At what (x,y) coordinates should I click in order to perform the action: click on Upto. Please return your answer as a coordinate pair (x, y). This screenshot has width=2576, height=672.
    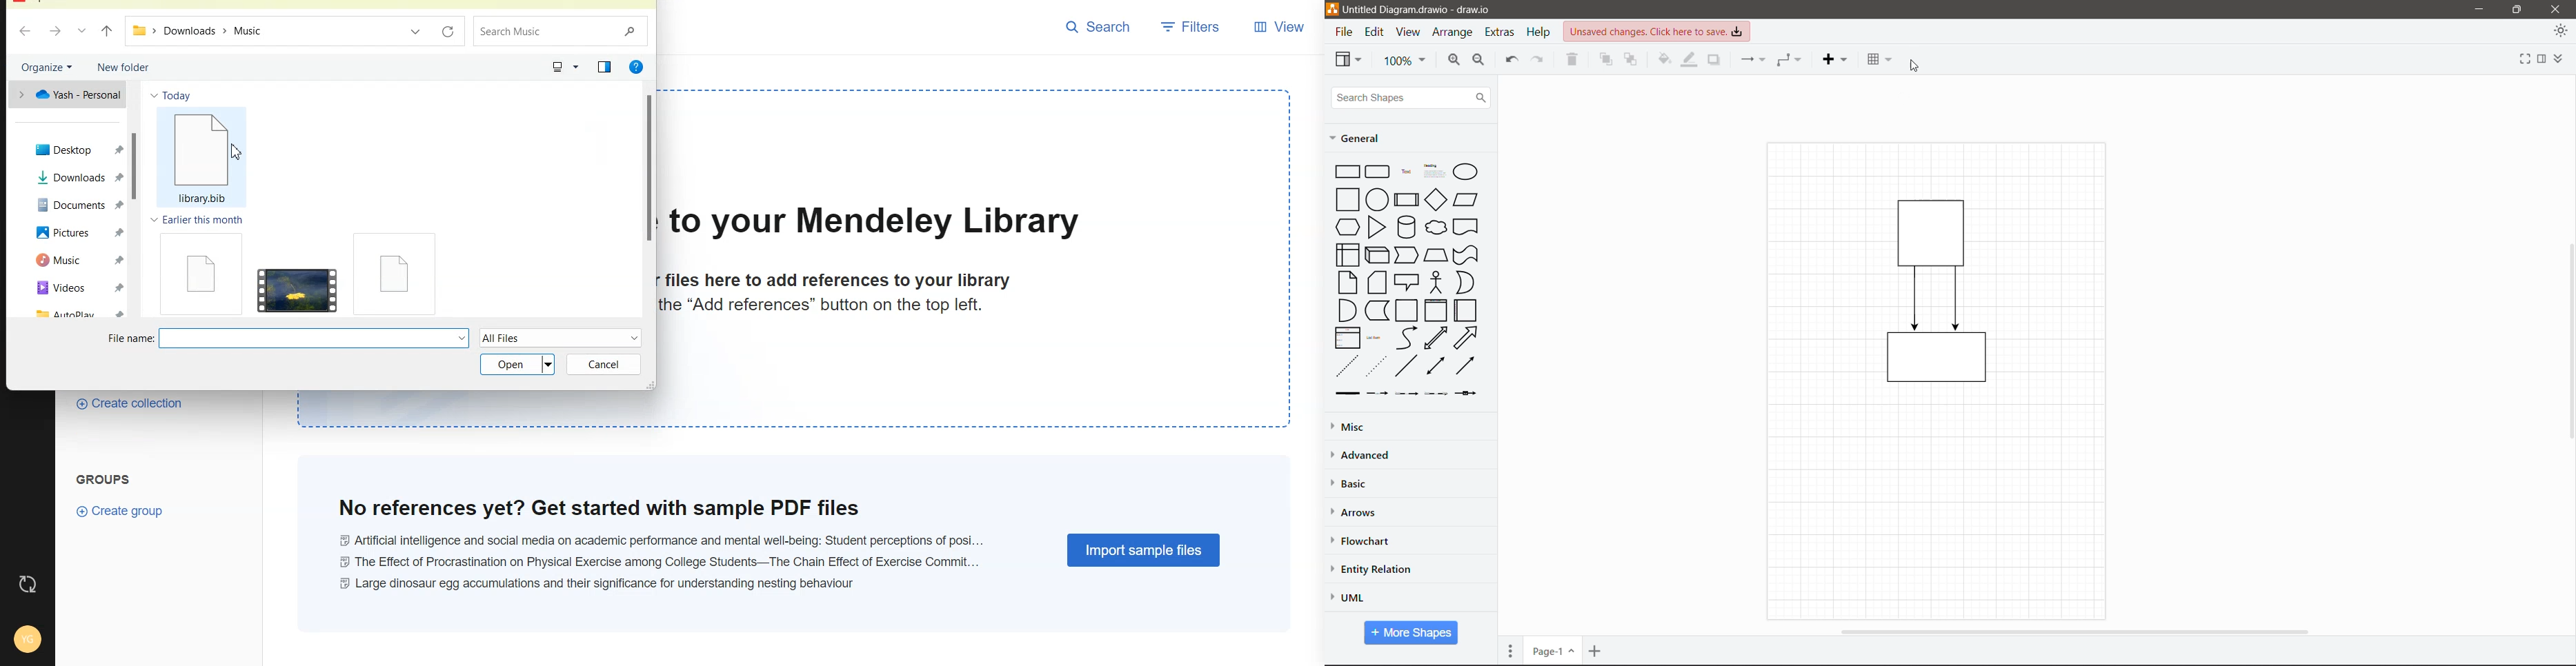
    Looking at the image, I should click on (108, 30).